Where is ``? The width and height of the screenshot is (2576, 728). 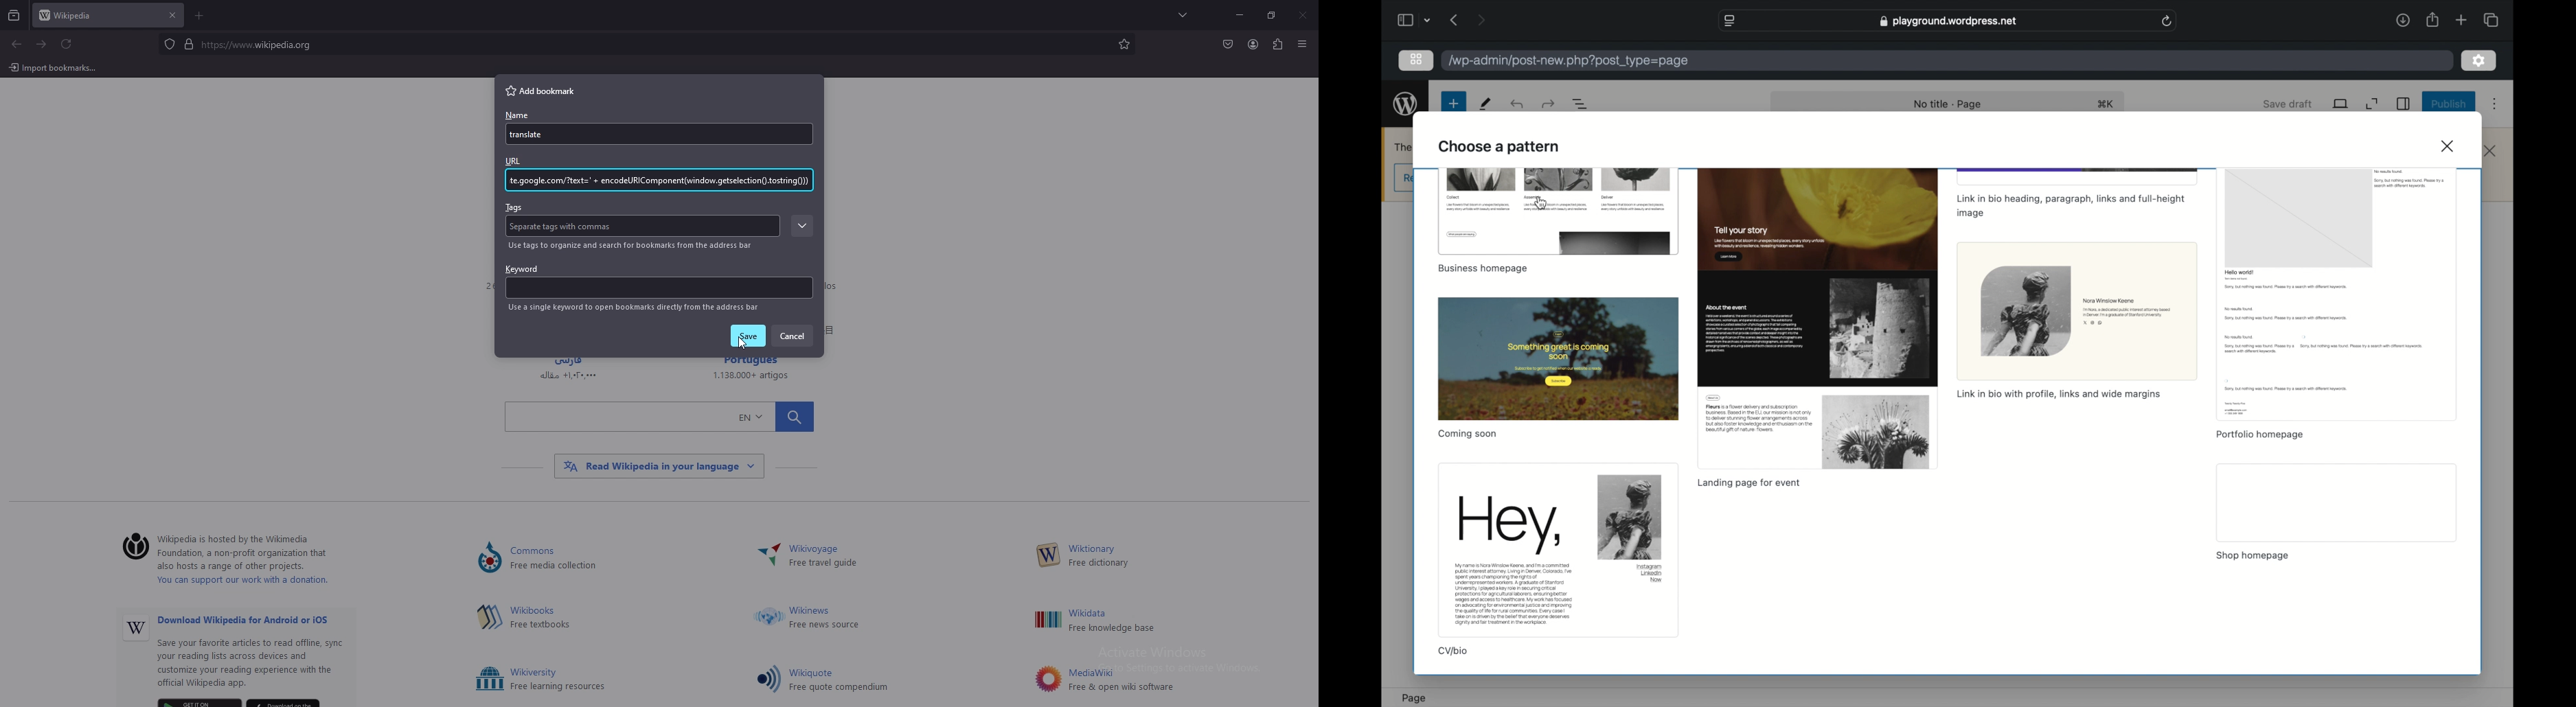  is located at coordinates (825, 618).